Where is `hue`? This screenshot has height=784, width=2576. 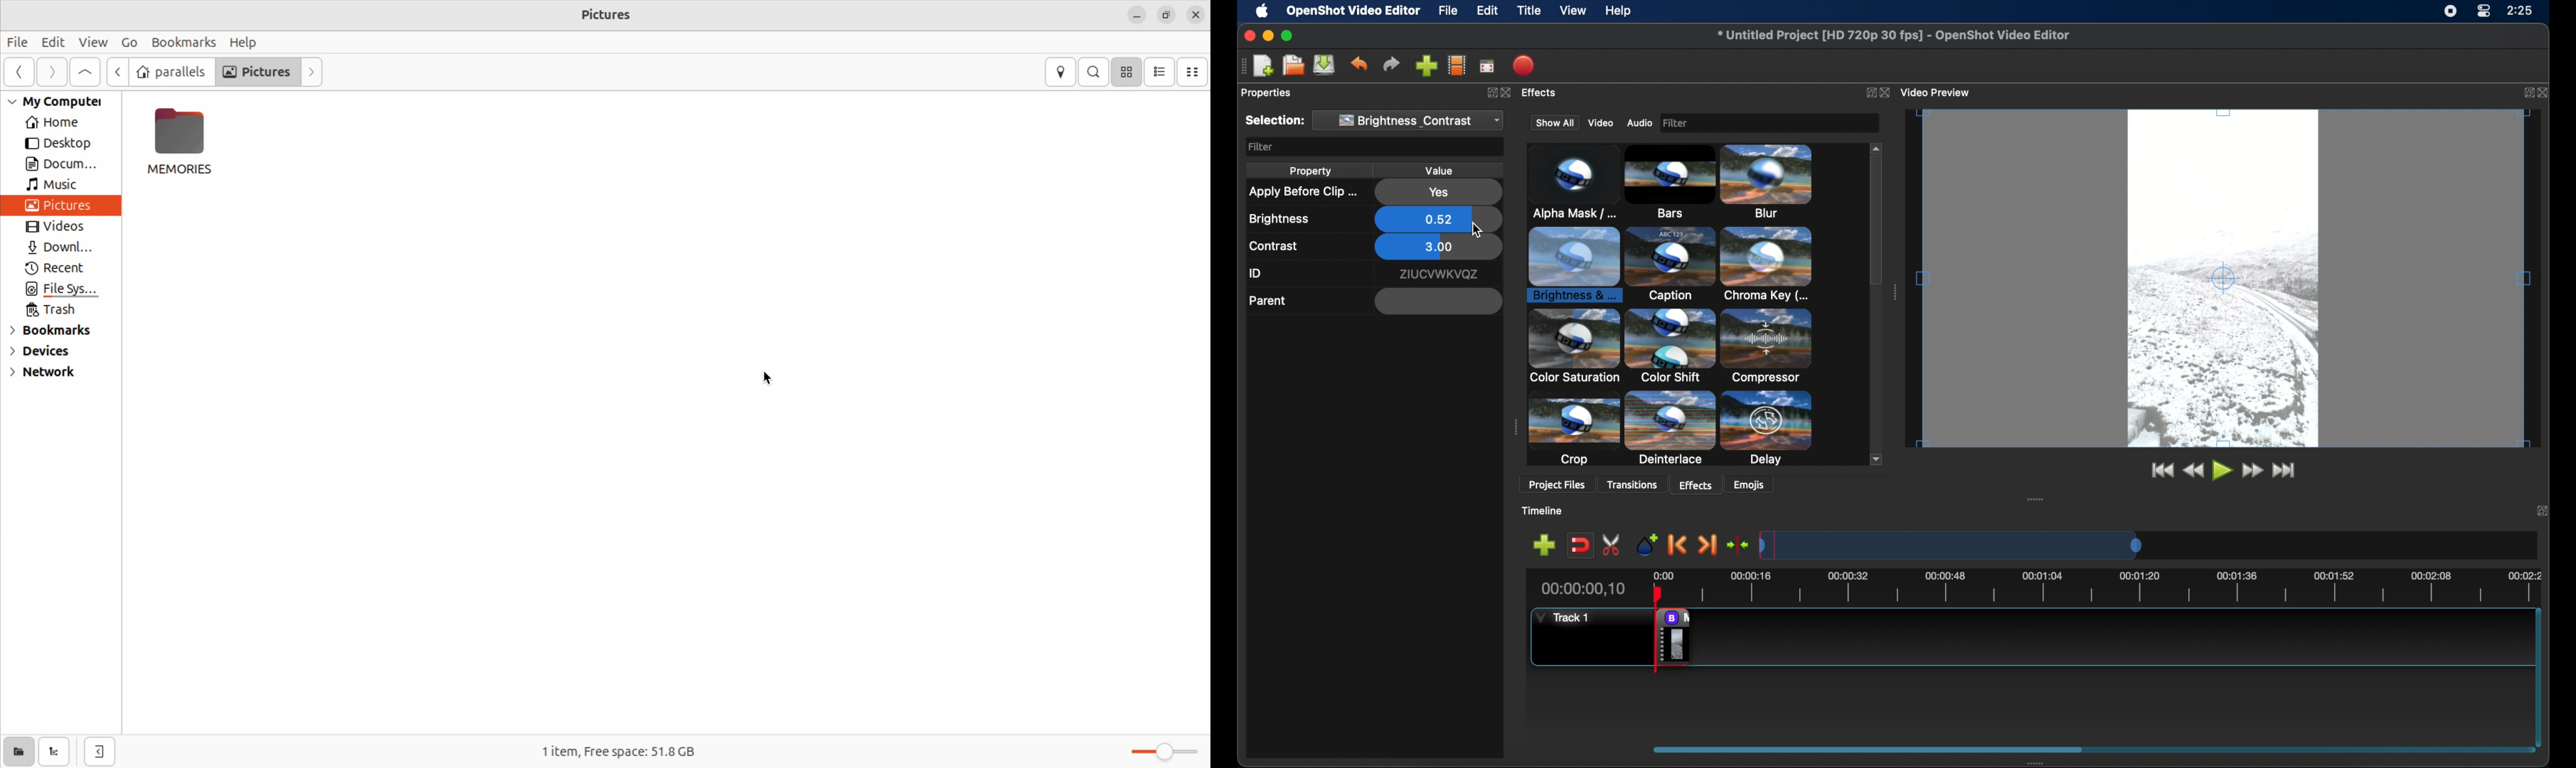 hue is located at coordinates (1770, 427).